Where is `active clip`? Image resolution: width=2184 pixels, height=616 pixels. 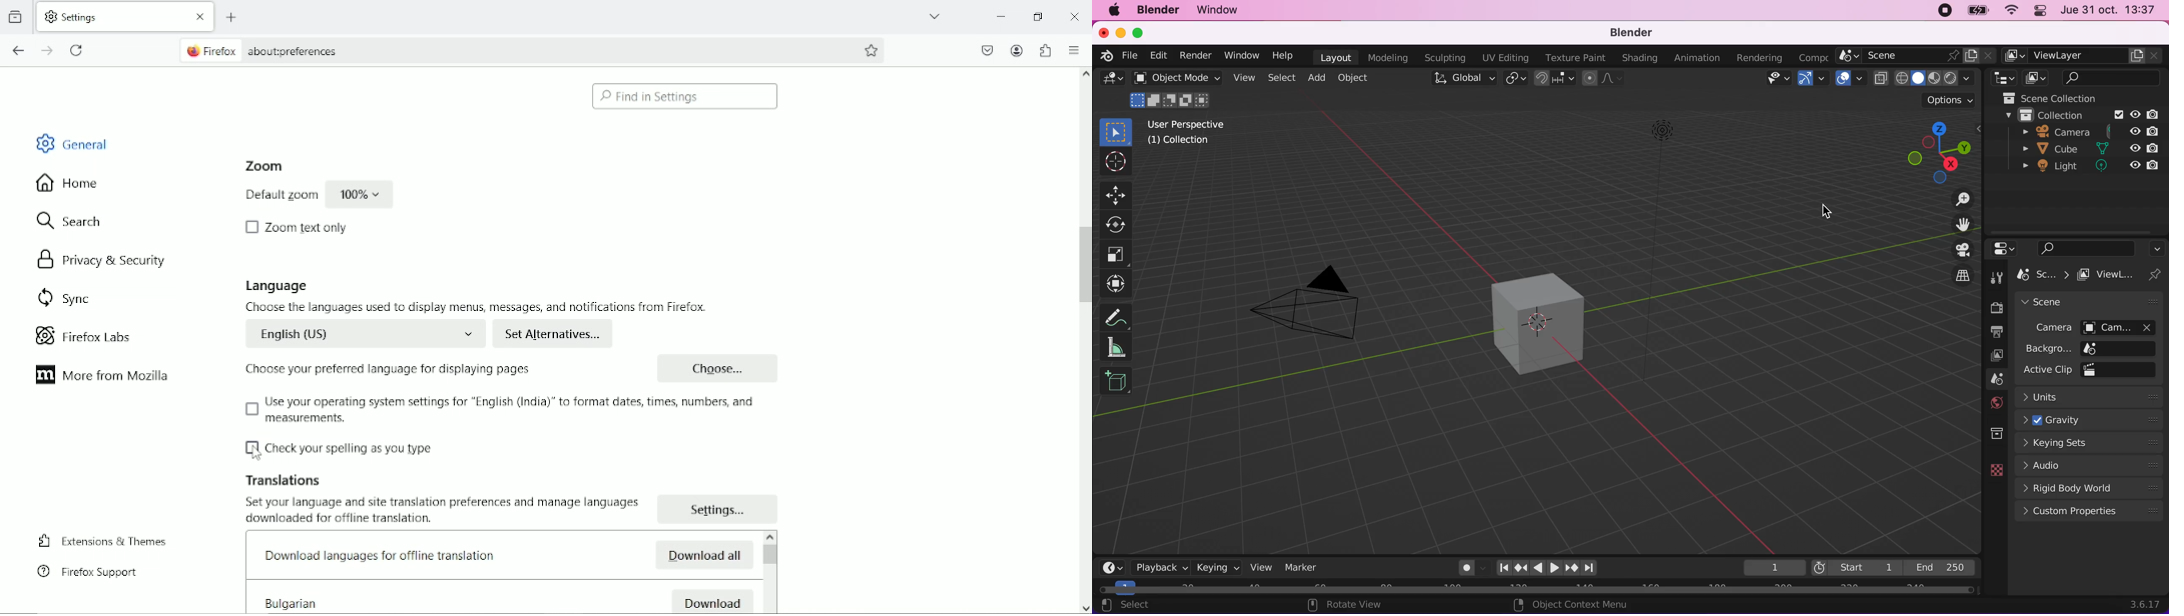
active clip is located at coordinates (2091, 370).